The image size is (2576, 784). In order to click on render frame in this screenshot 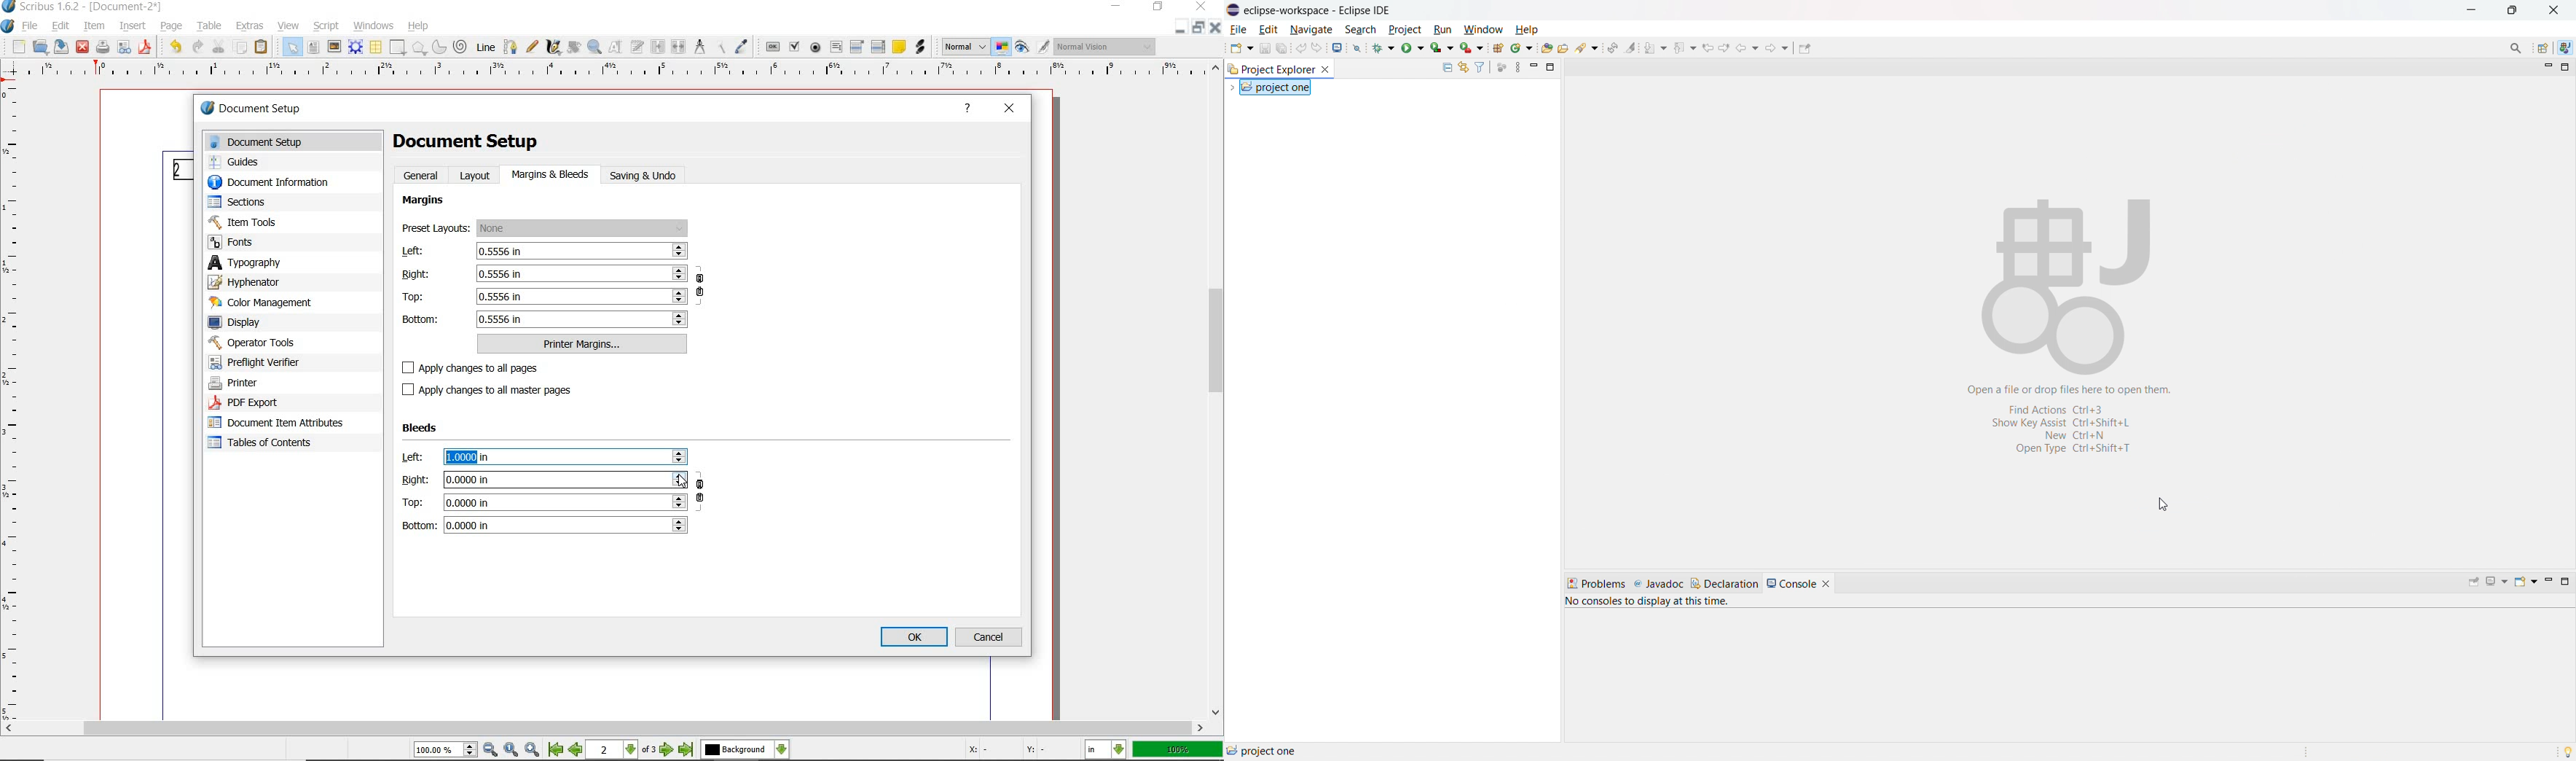, I will do `click(356, 46)`.